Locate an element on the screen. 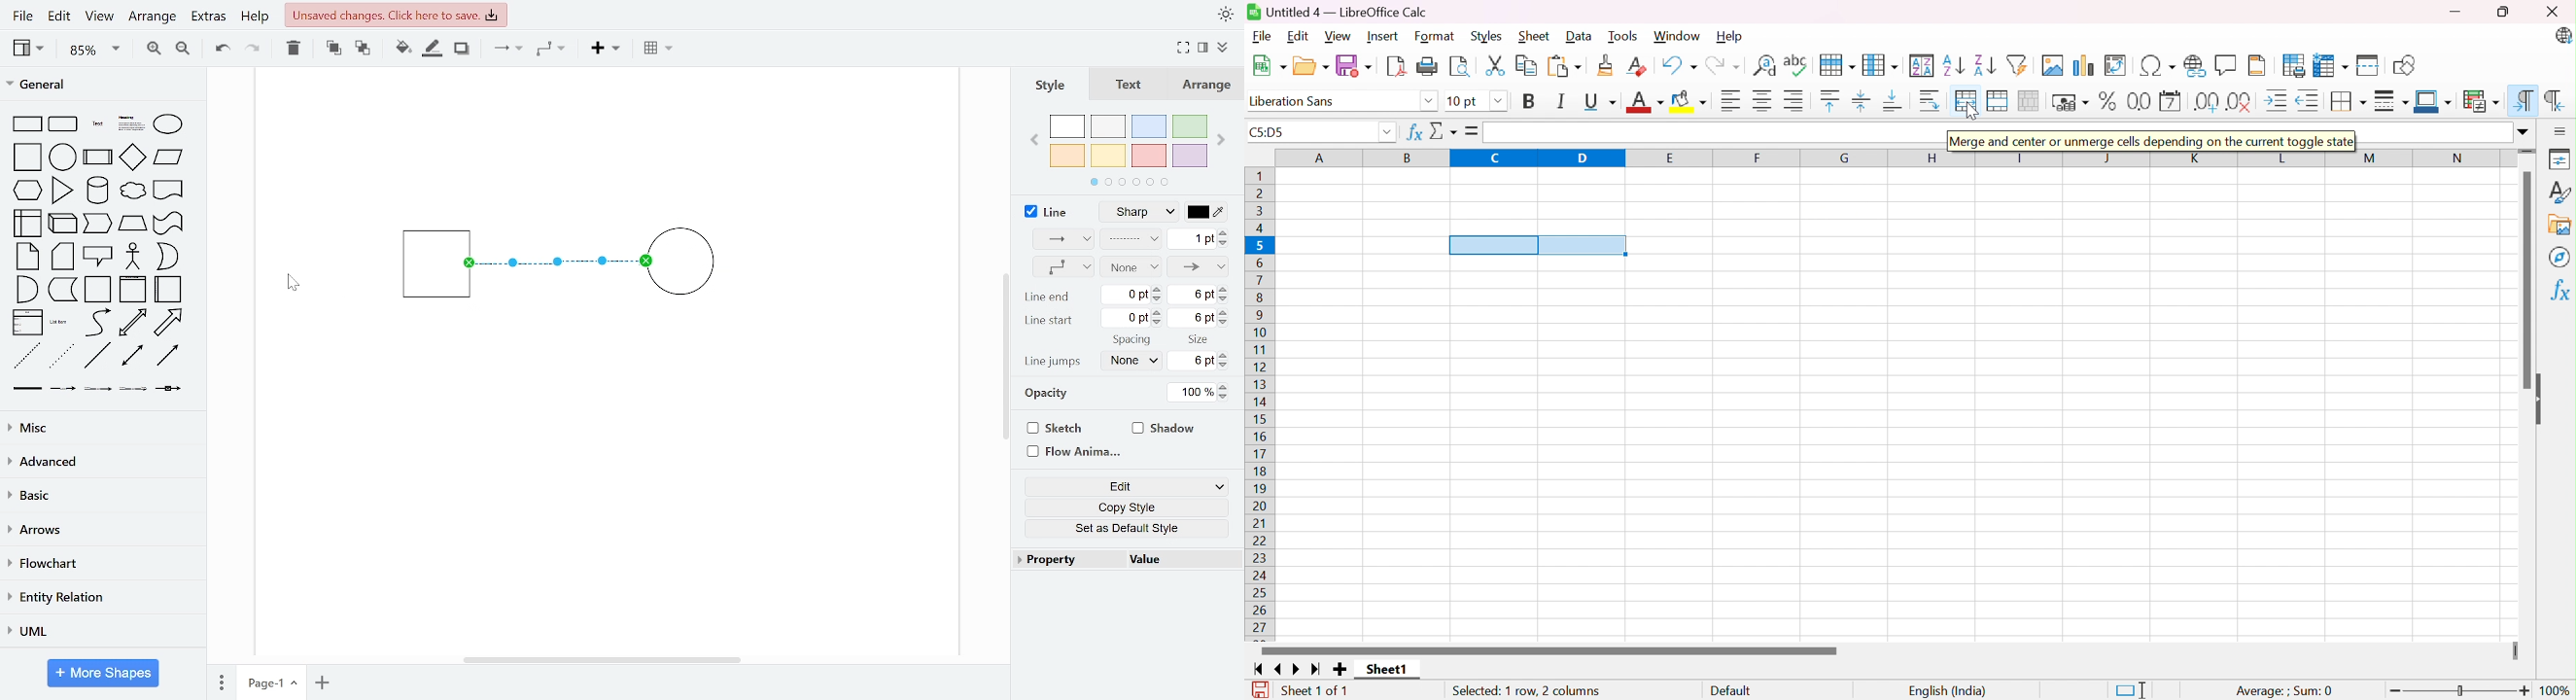 The width and height of the screenshot is (2576, 700). previous is located at coordinates (1036, 142).